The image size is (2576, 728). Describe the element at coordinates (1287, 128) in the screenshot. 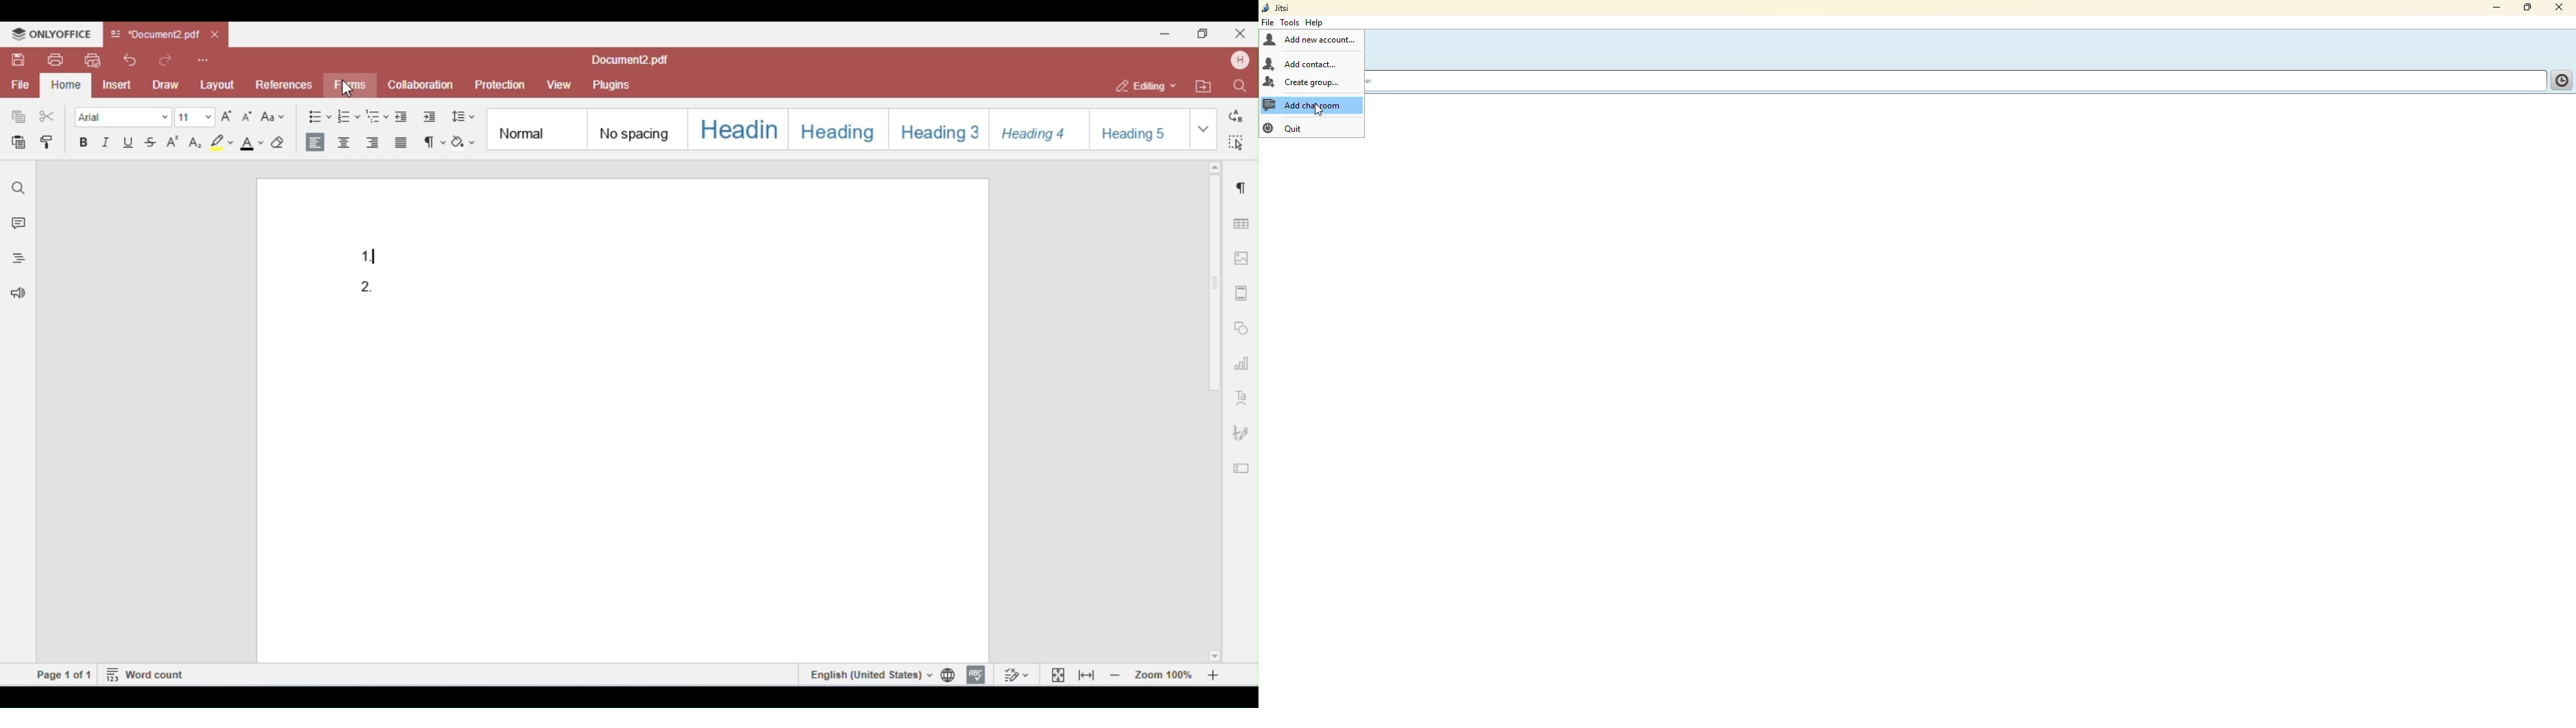

I see `quit` at that location.